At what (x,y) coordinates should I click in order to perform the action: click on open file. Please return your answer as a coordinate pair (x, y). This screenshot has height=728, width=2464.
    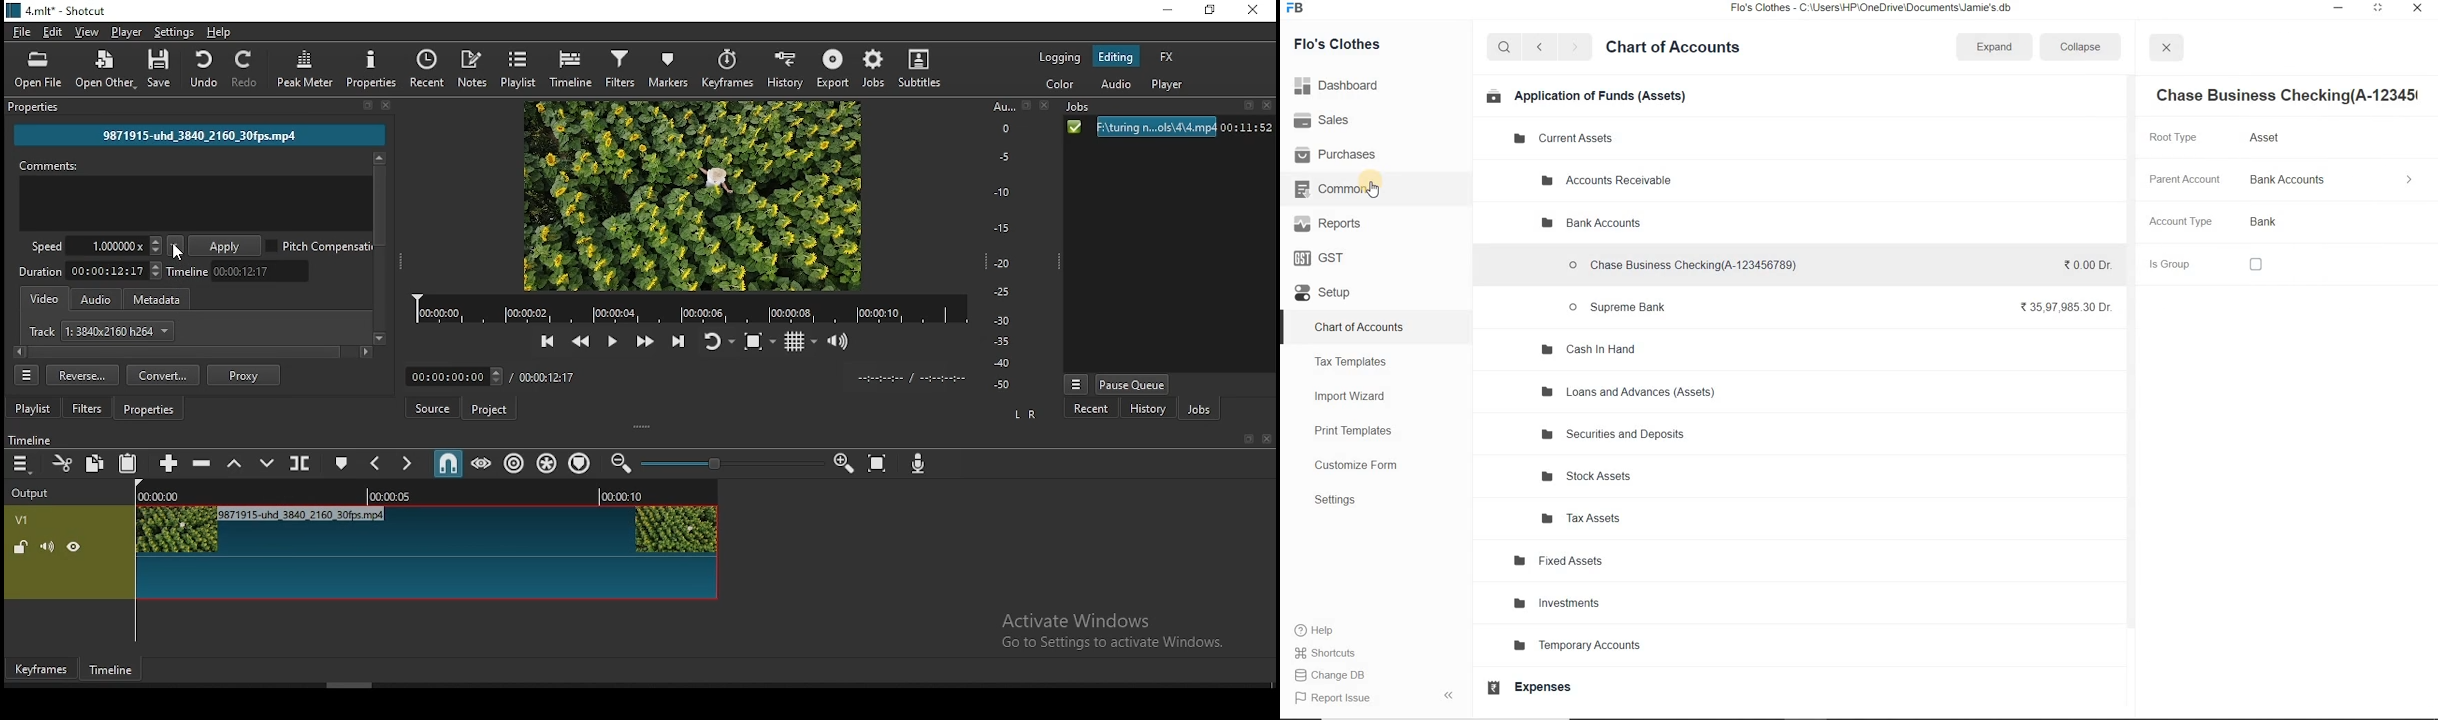
    Looking at the image, I should click on (39, 70).